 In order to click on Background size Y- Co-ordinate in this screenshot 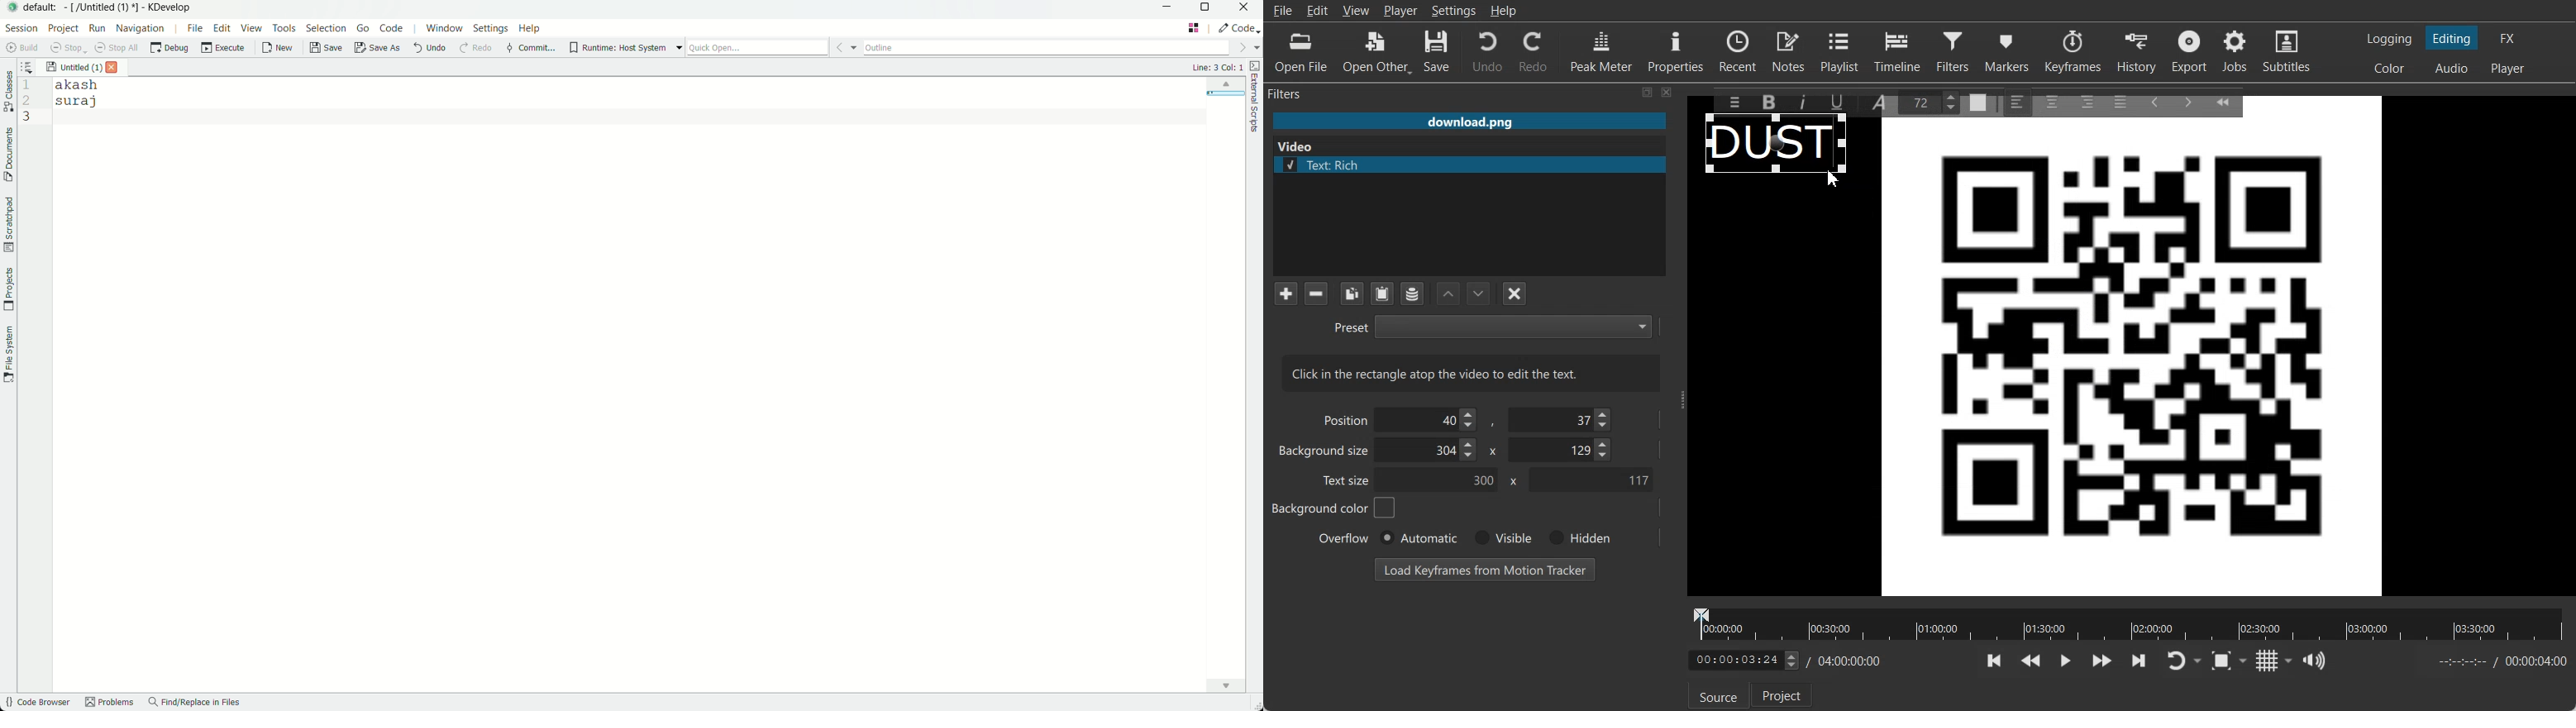, I will do `click(1562, 451)`.